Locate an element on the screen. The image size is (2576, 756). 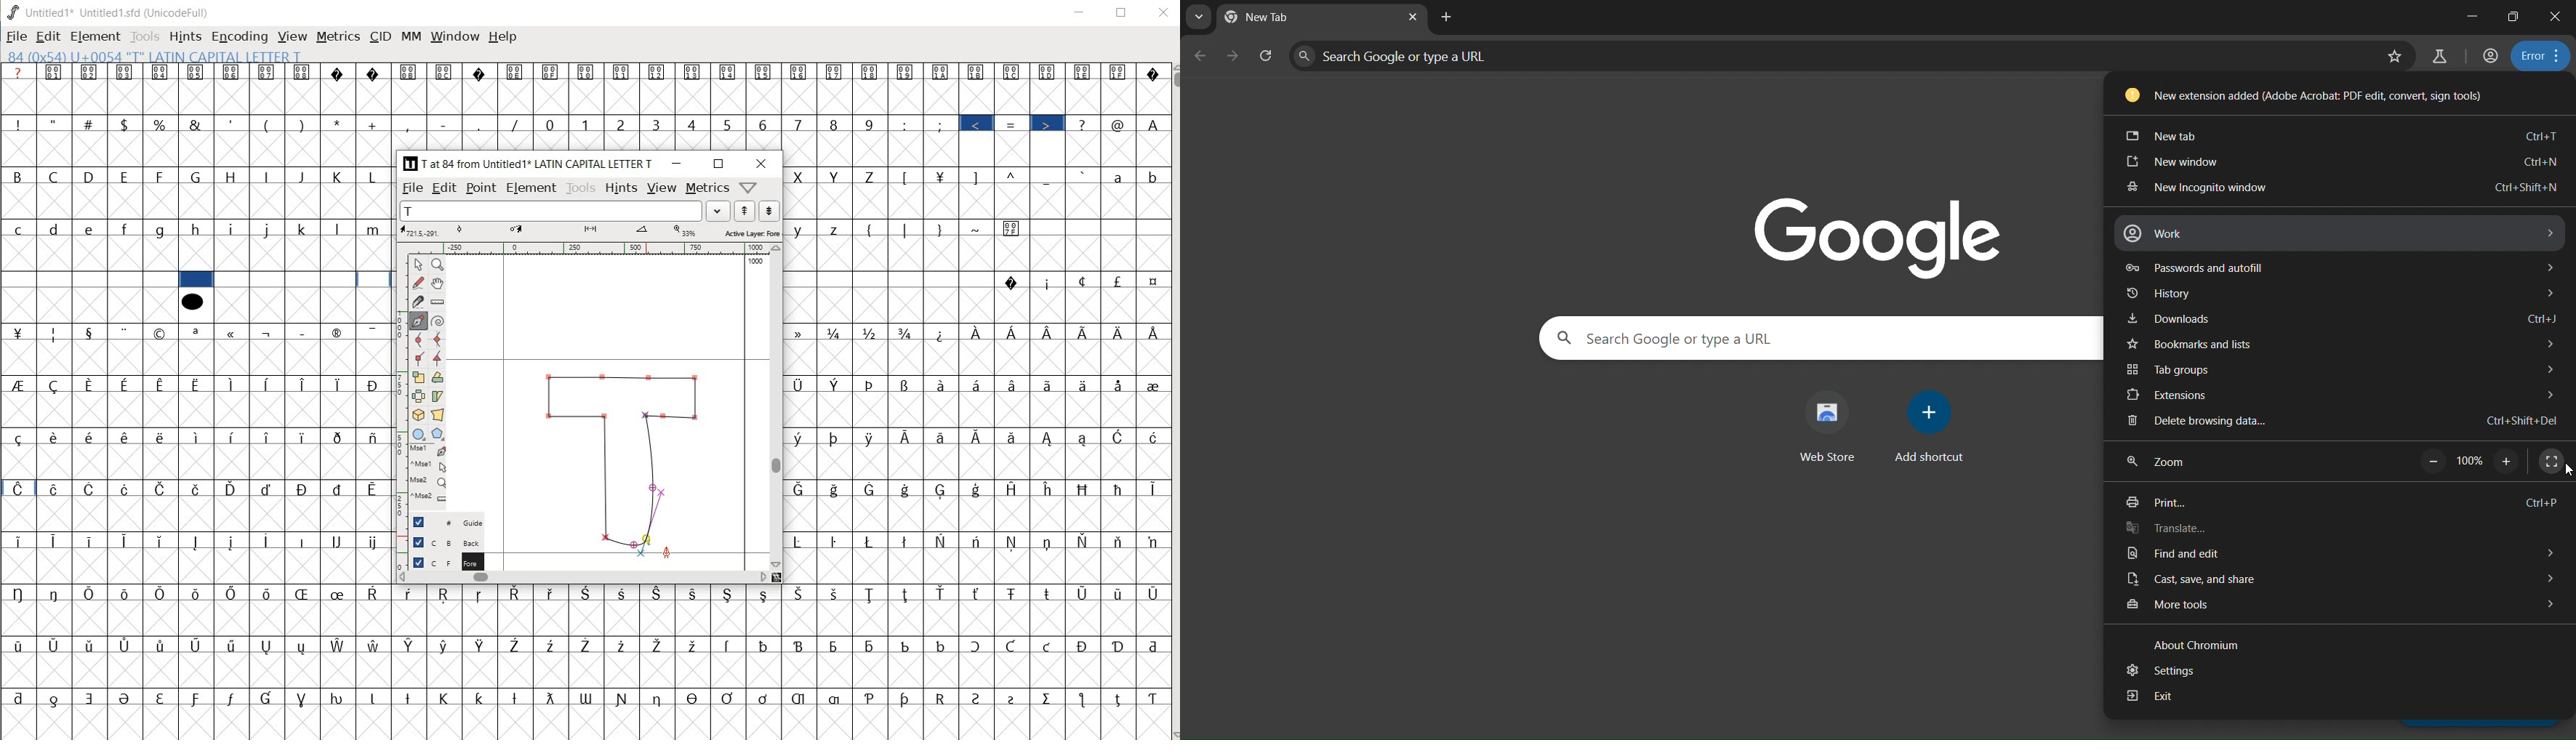
A is located at coordinates (1152, 122).